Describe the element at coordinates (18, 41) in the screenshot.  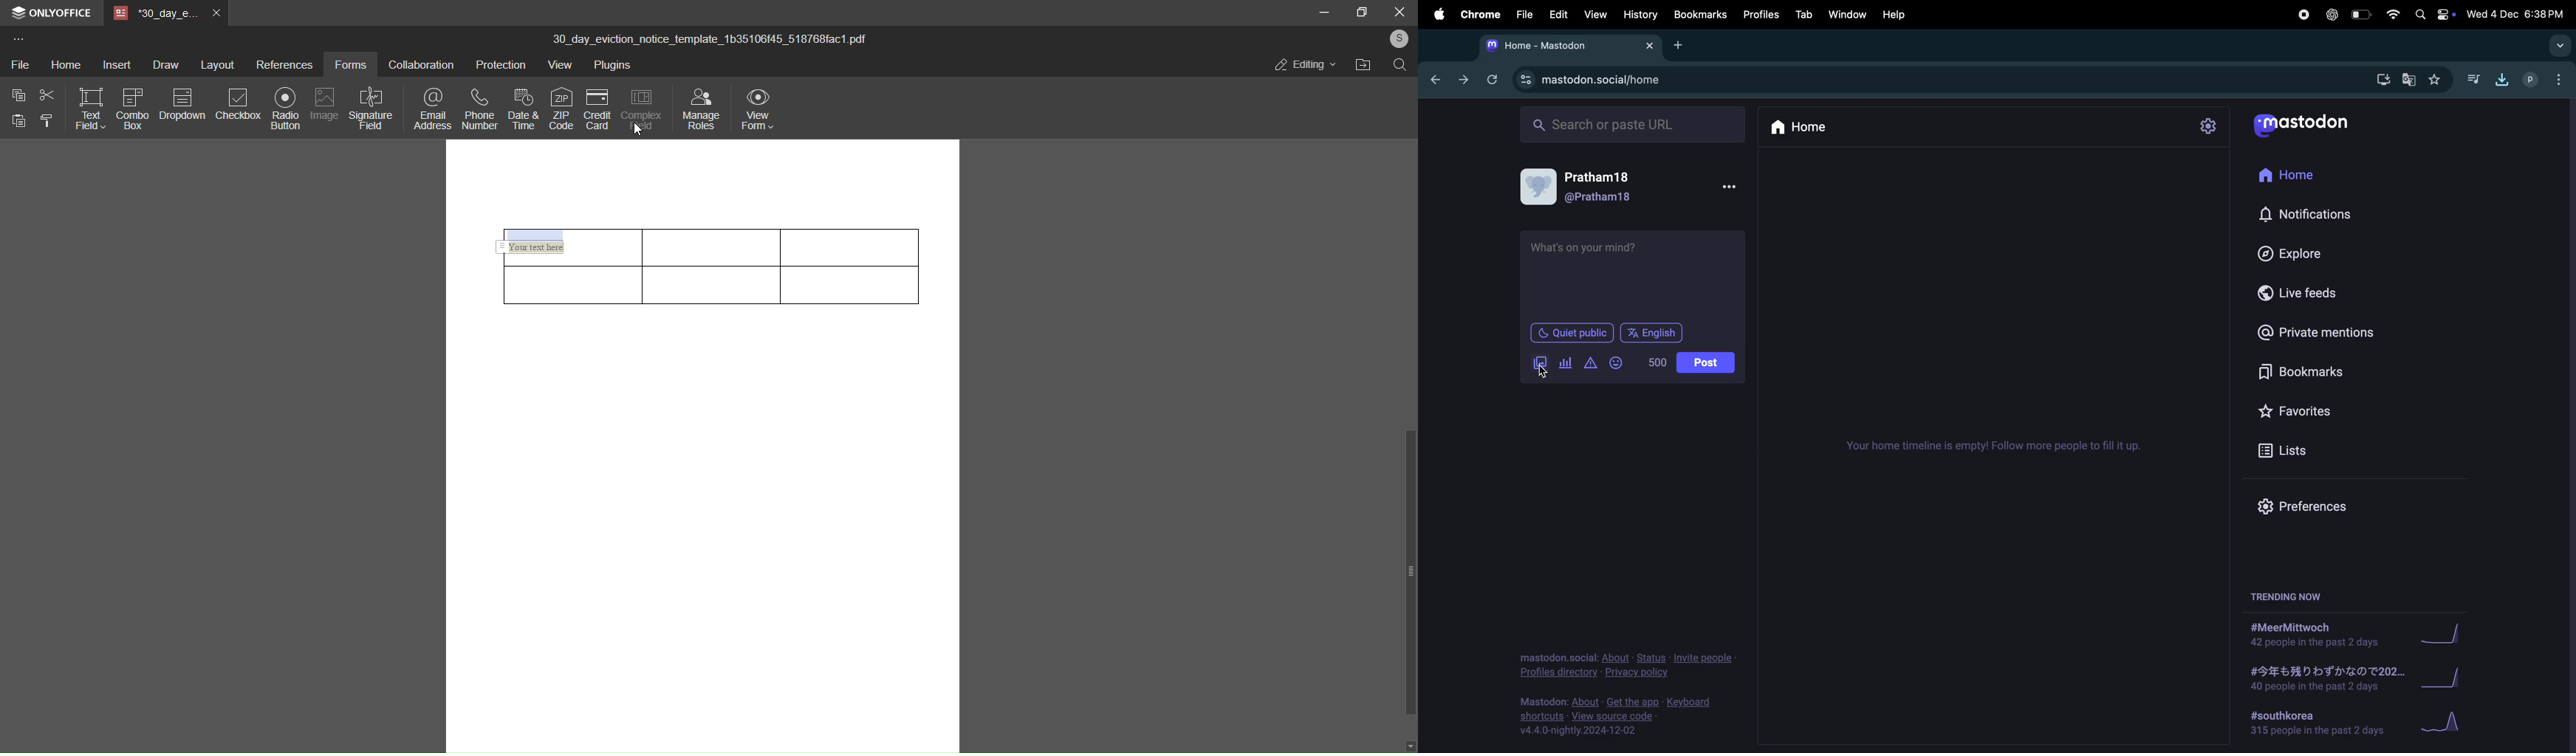
I see `more` at that location.